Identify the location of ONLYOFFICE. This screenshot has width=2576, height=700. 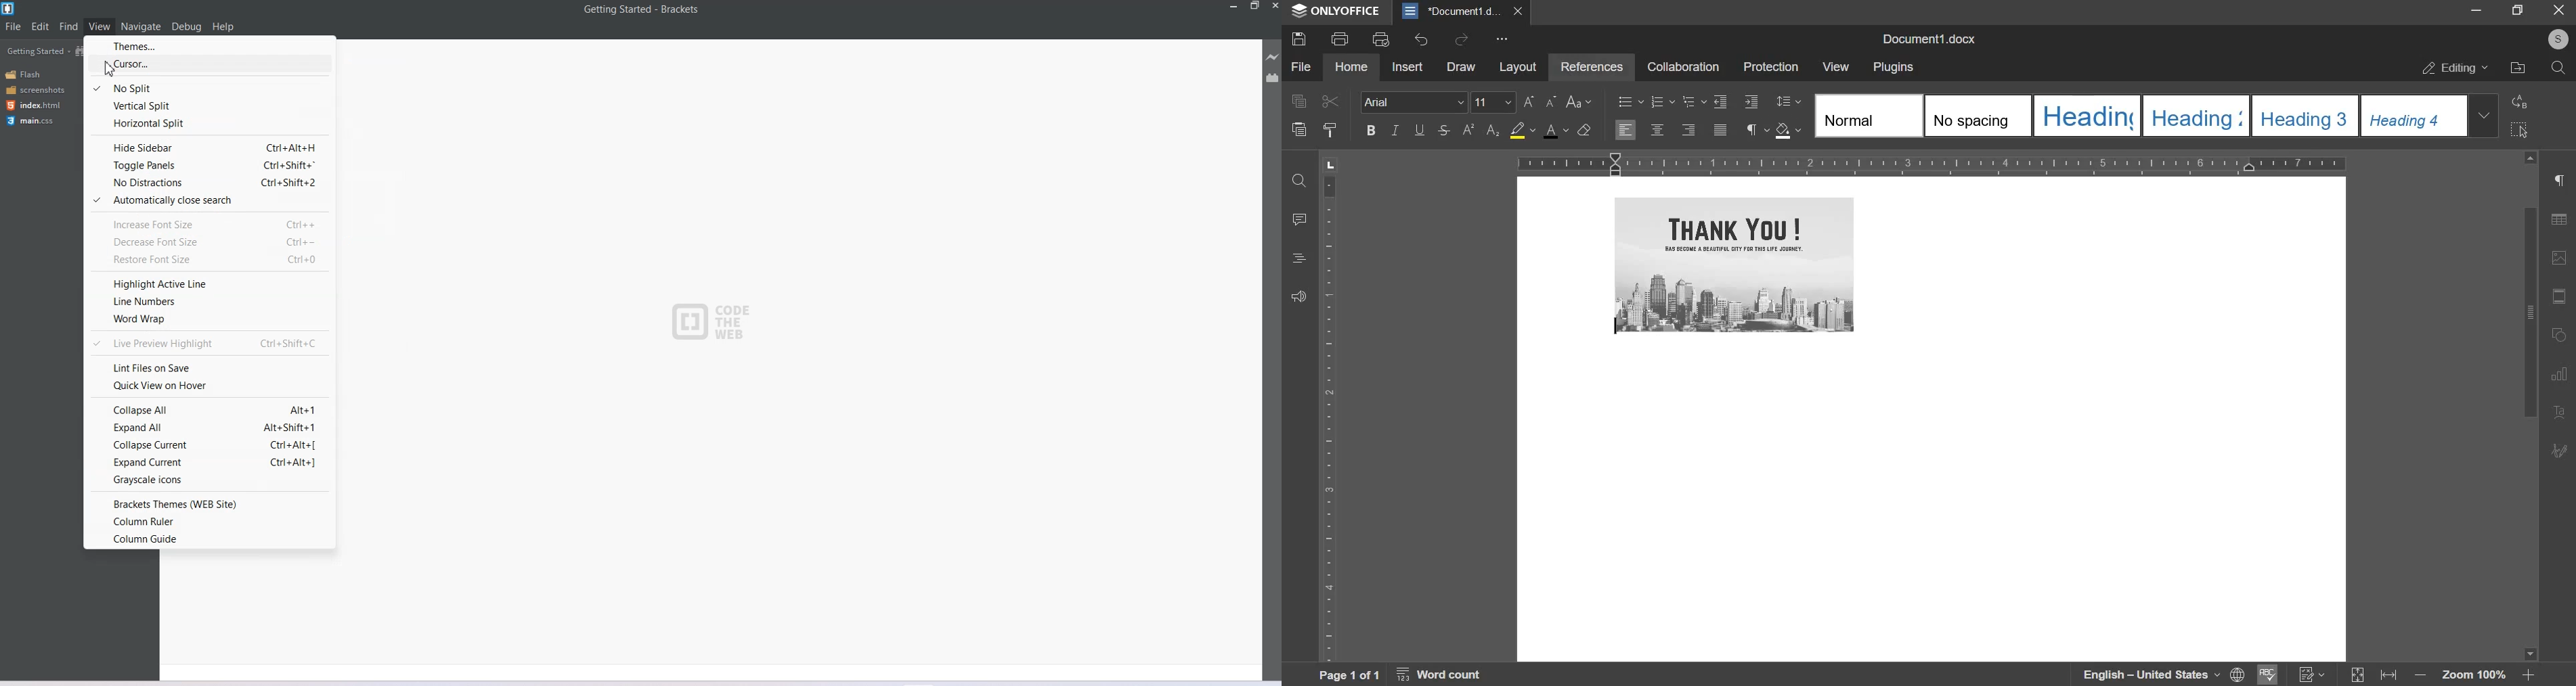
(1336, 12).